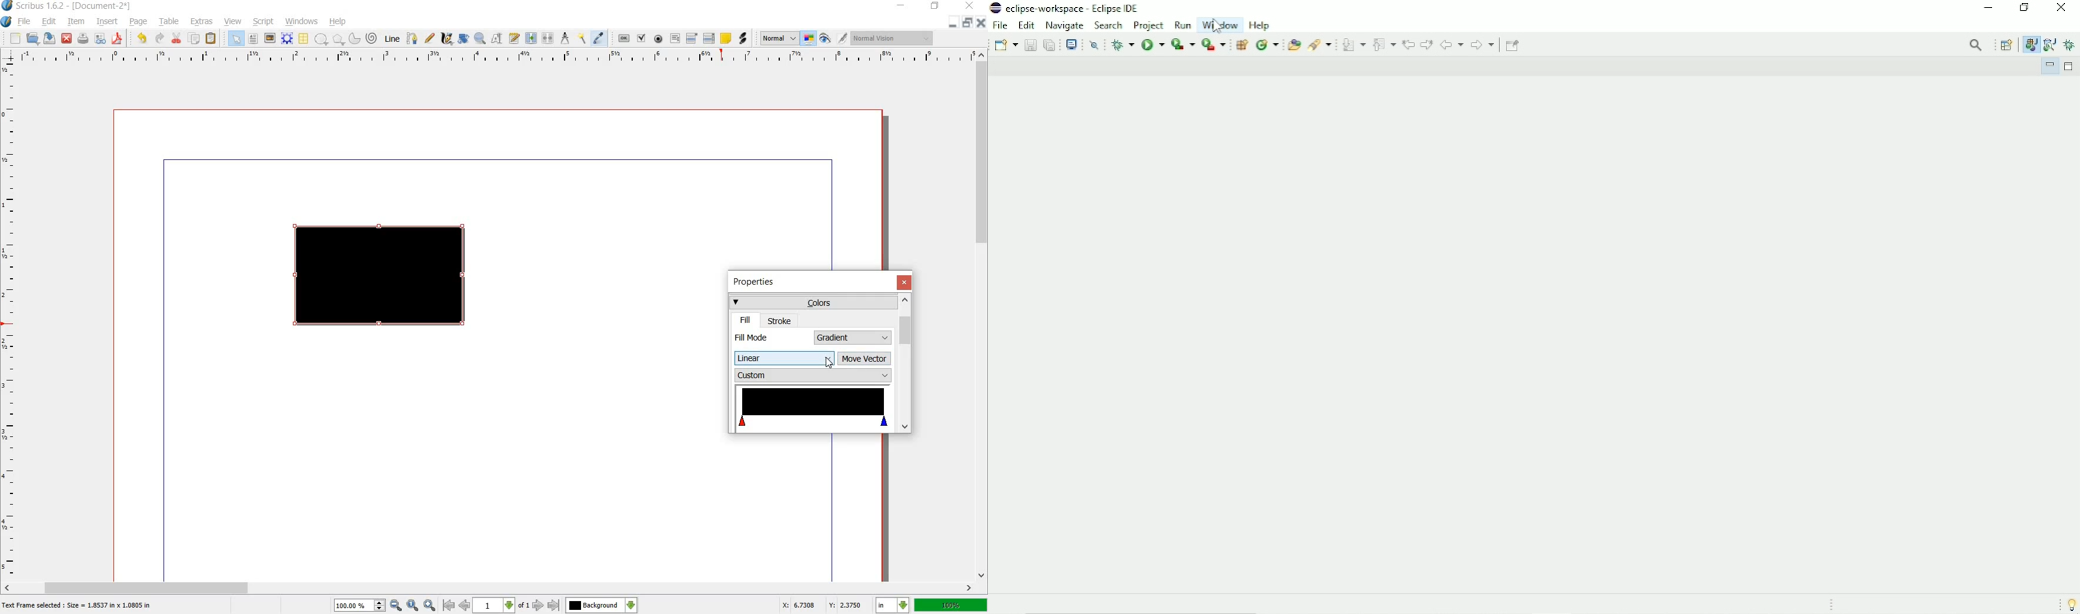  Describe the element at coordinates (51, 38) in the screenshot. I see `save` at that location.